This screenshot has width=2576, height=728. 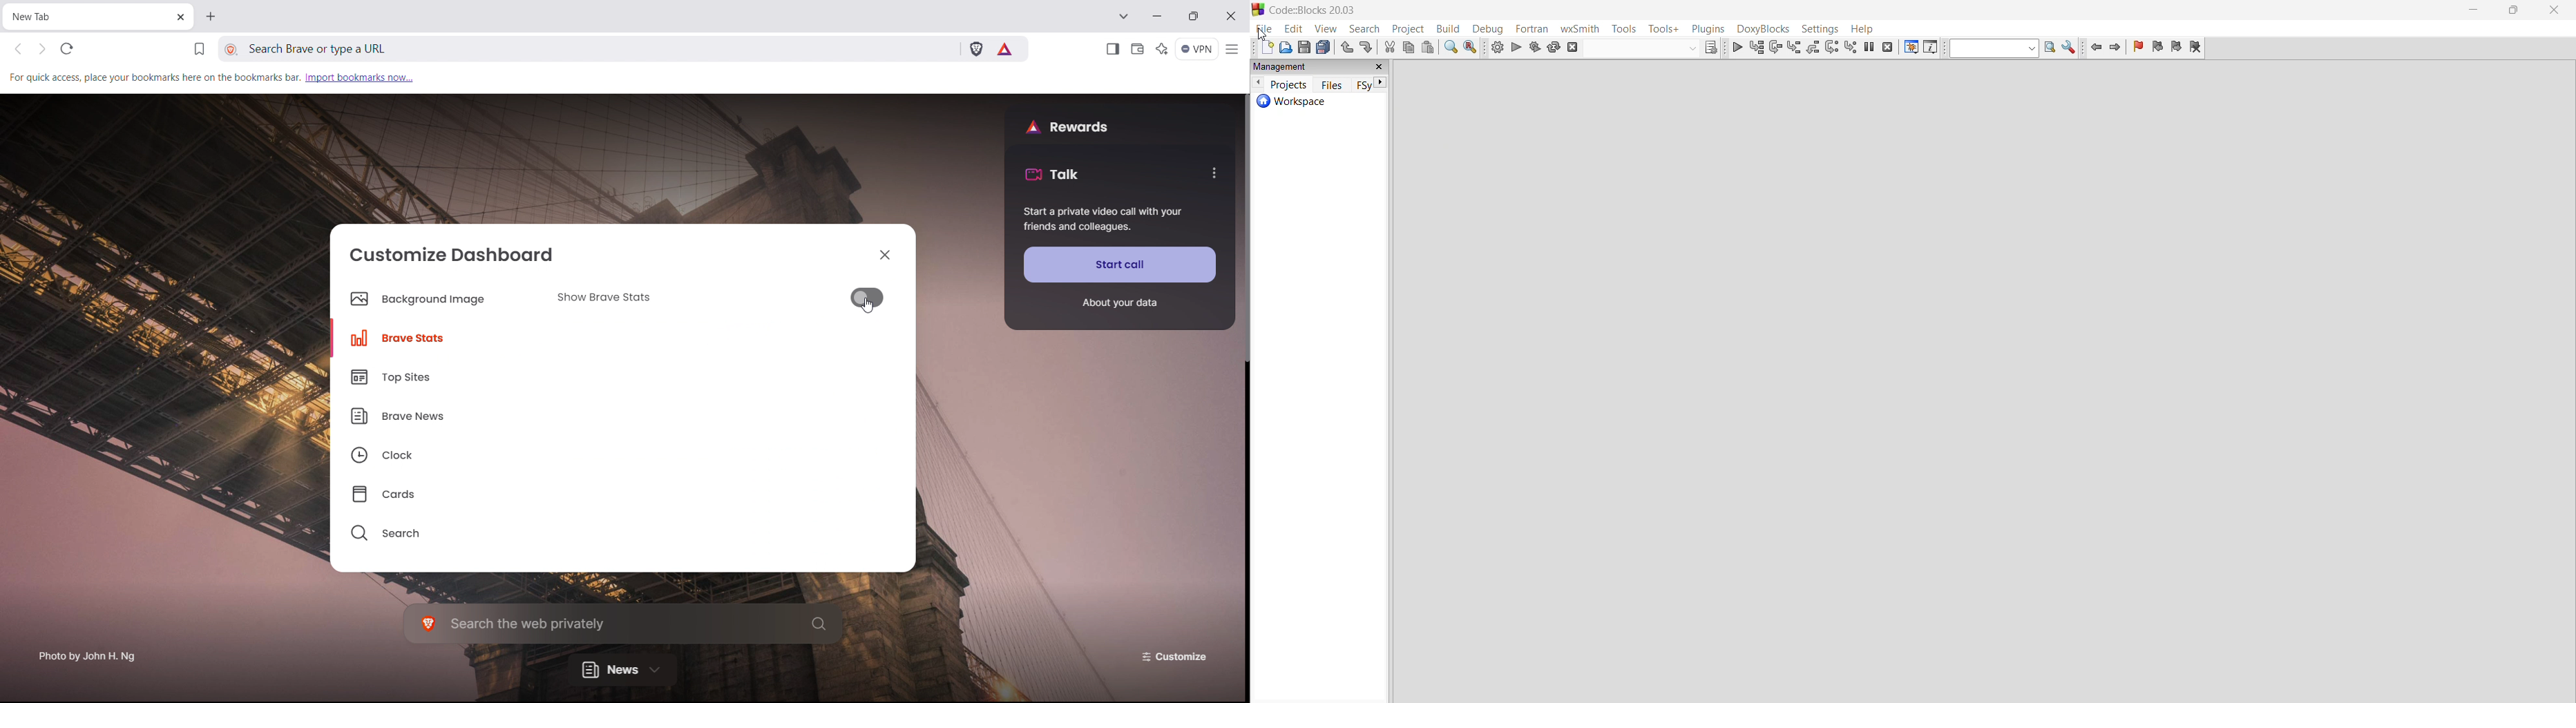 What do you see at coordinates (435, 452) in the screenshot?
I see `clock` at bounding box center [435, 452].